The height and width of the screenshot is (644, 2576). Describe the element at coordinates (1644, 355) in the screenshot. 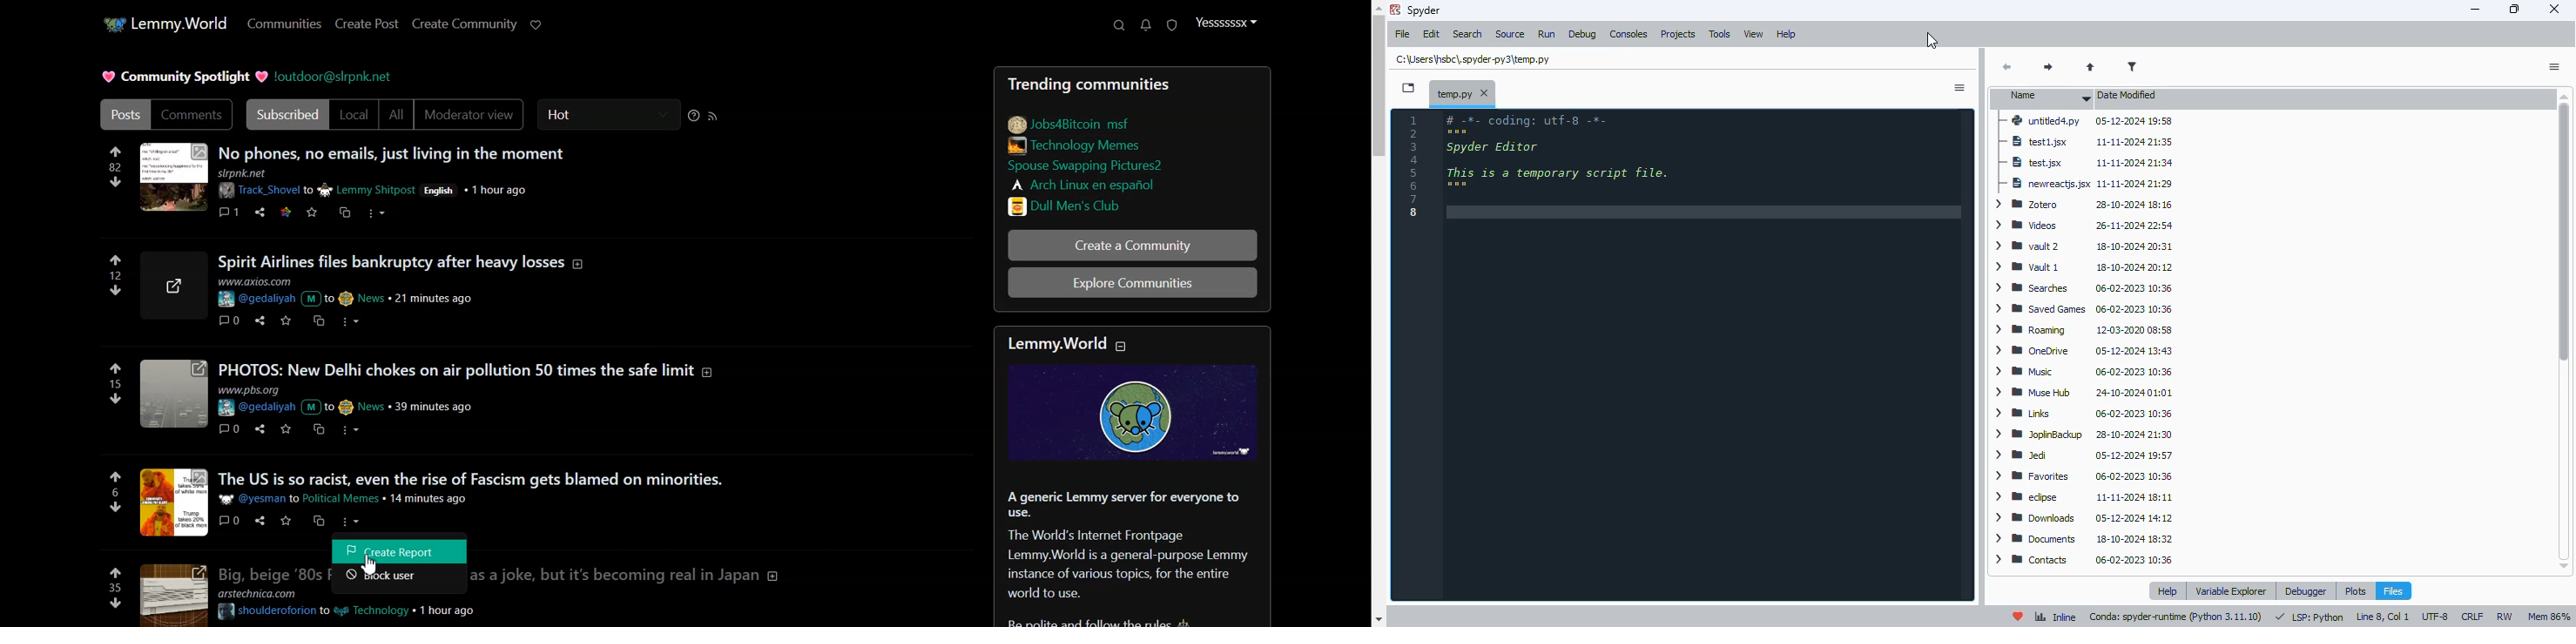

I see `editor` at that location.